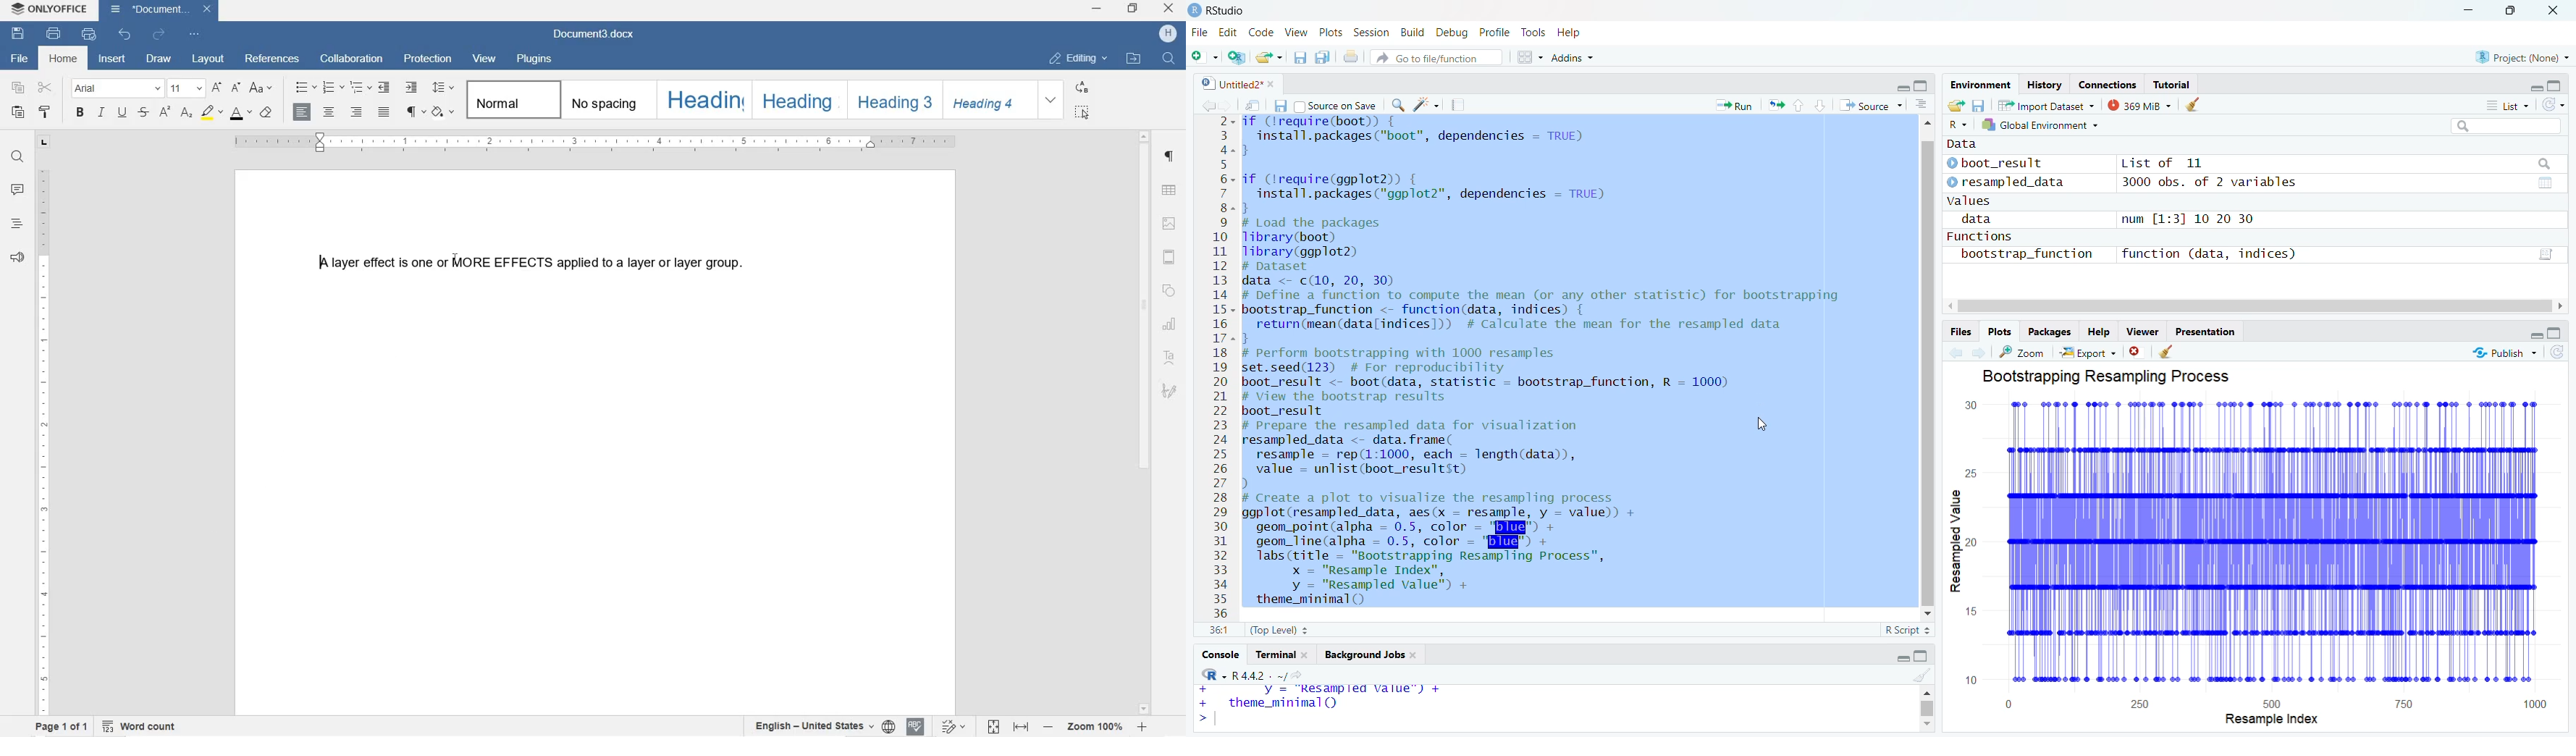 The image size is (2576, 756). Describe the element at coordinates (2144, 331) in the screenshot. I see `viewer` at that location.